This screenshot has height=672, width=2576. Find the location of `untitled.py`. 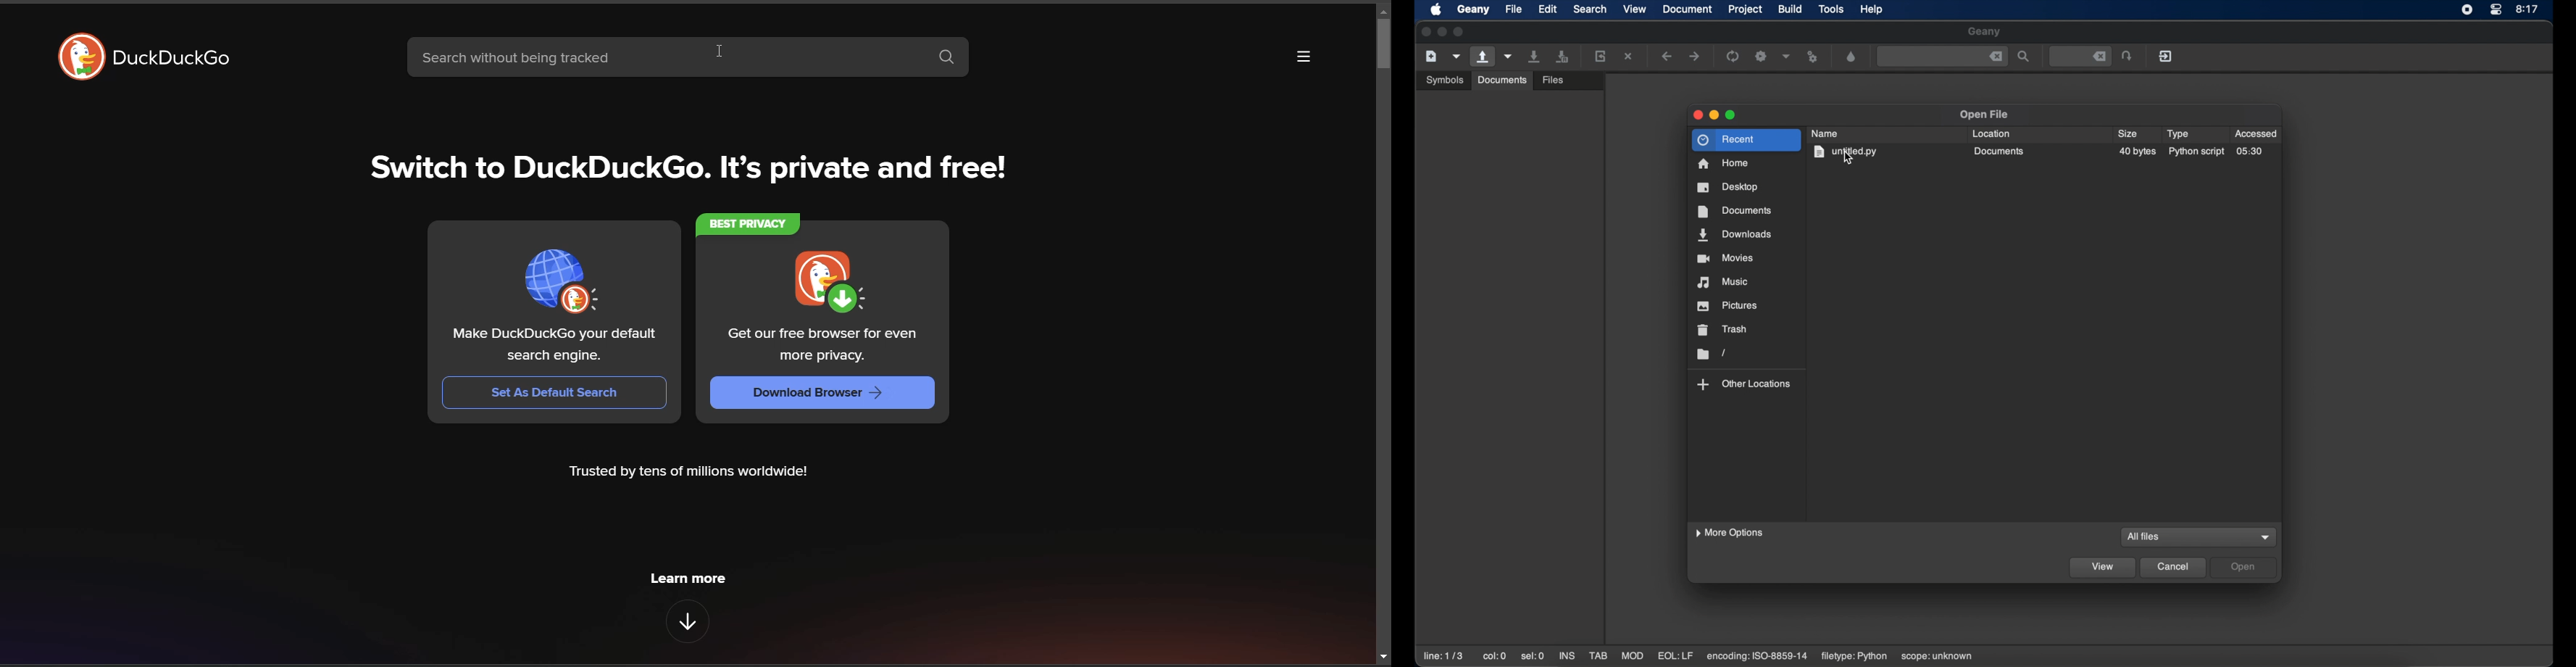

untitled.py is located at coordinates (1846, 152).